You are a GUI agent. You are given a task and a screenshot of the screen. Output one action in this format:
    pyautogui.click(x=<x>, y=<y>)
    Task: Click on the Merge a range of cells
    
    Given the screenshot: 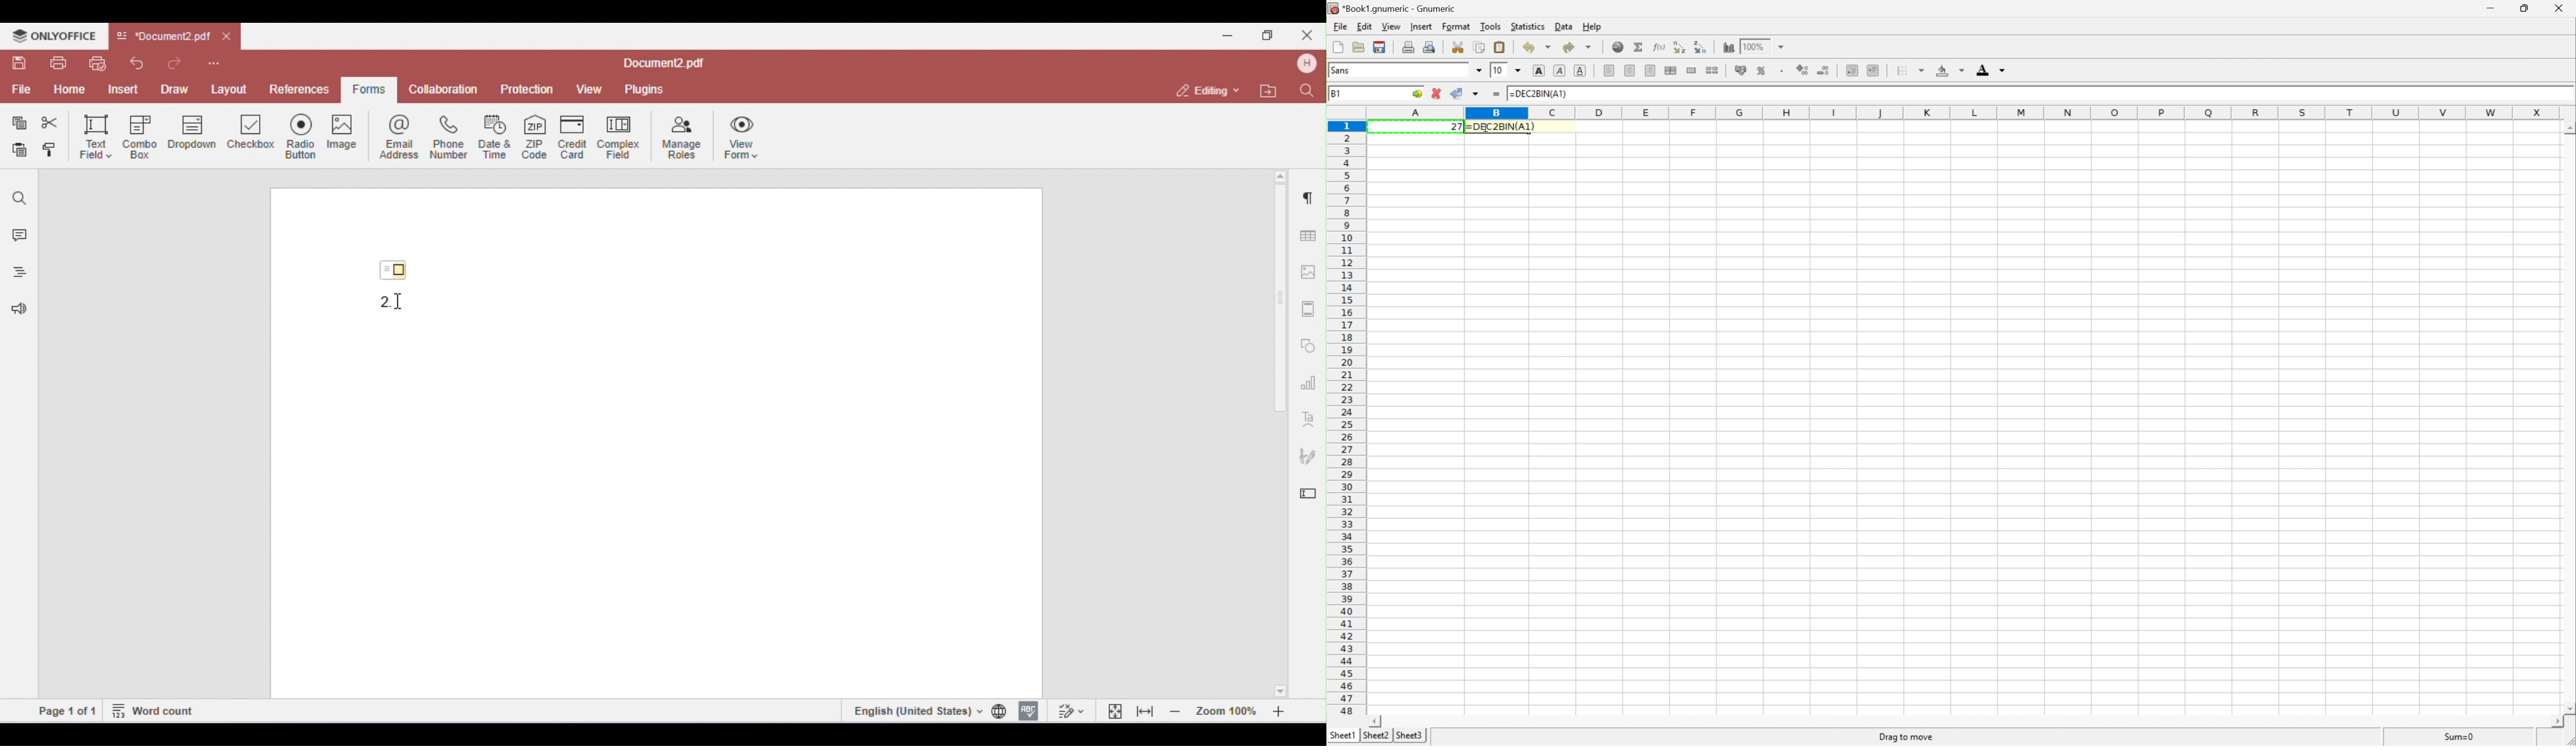 What is the action you would take?
    pyautogui.click(x=1690, y=71)
    